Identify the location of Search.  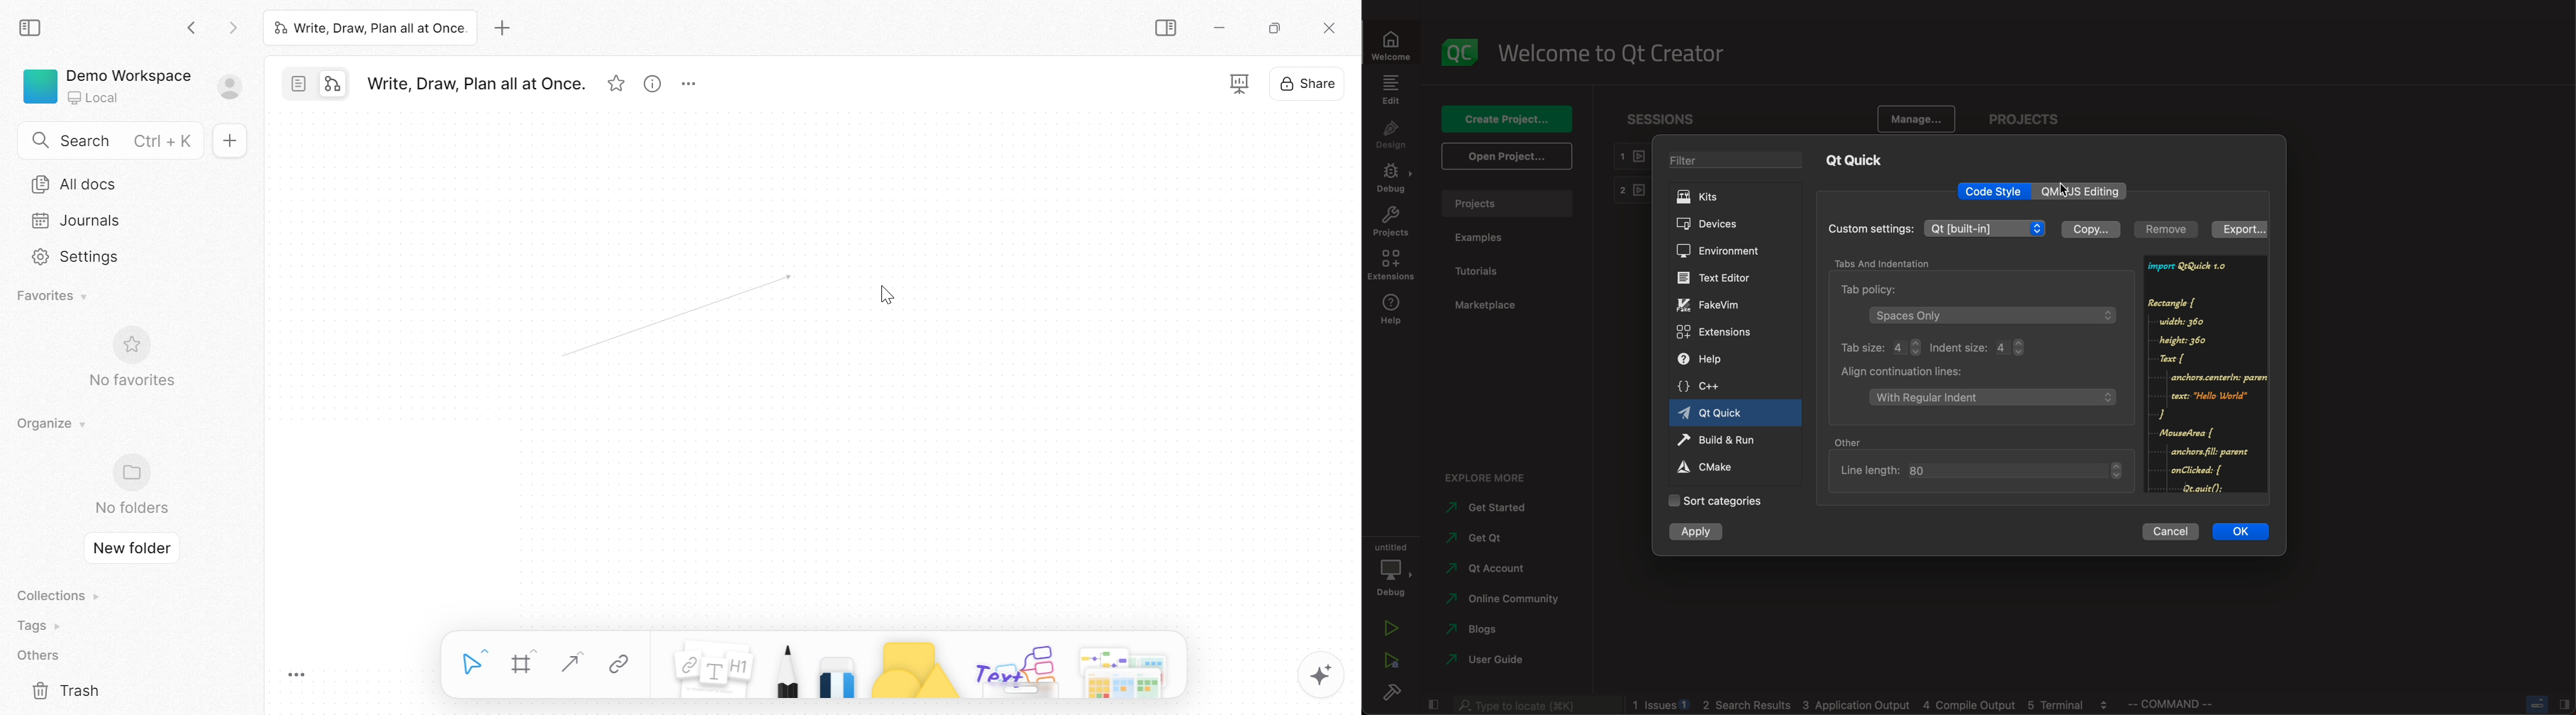
(85, 140).